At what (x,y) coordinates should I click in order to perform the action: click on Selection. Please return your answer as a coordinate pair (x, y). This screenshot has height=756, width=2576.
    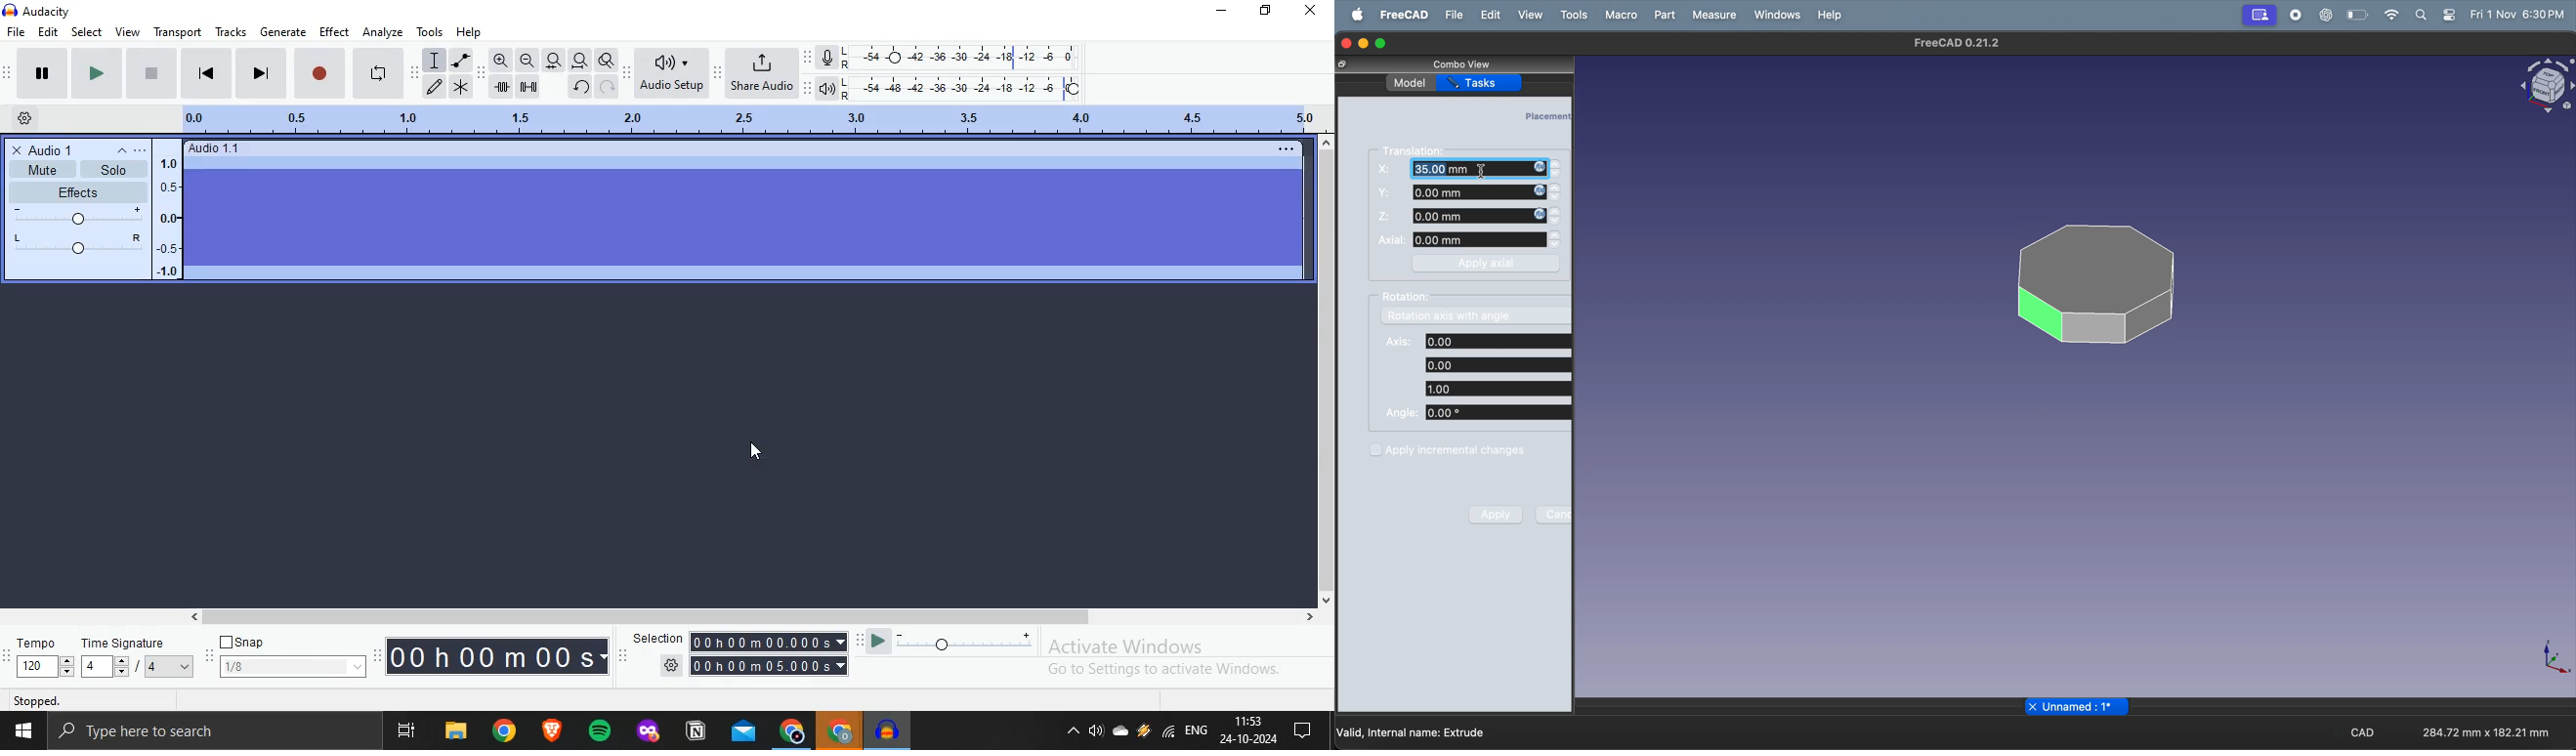
    Looking at the image, I should click on (738, 643).